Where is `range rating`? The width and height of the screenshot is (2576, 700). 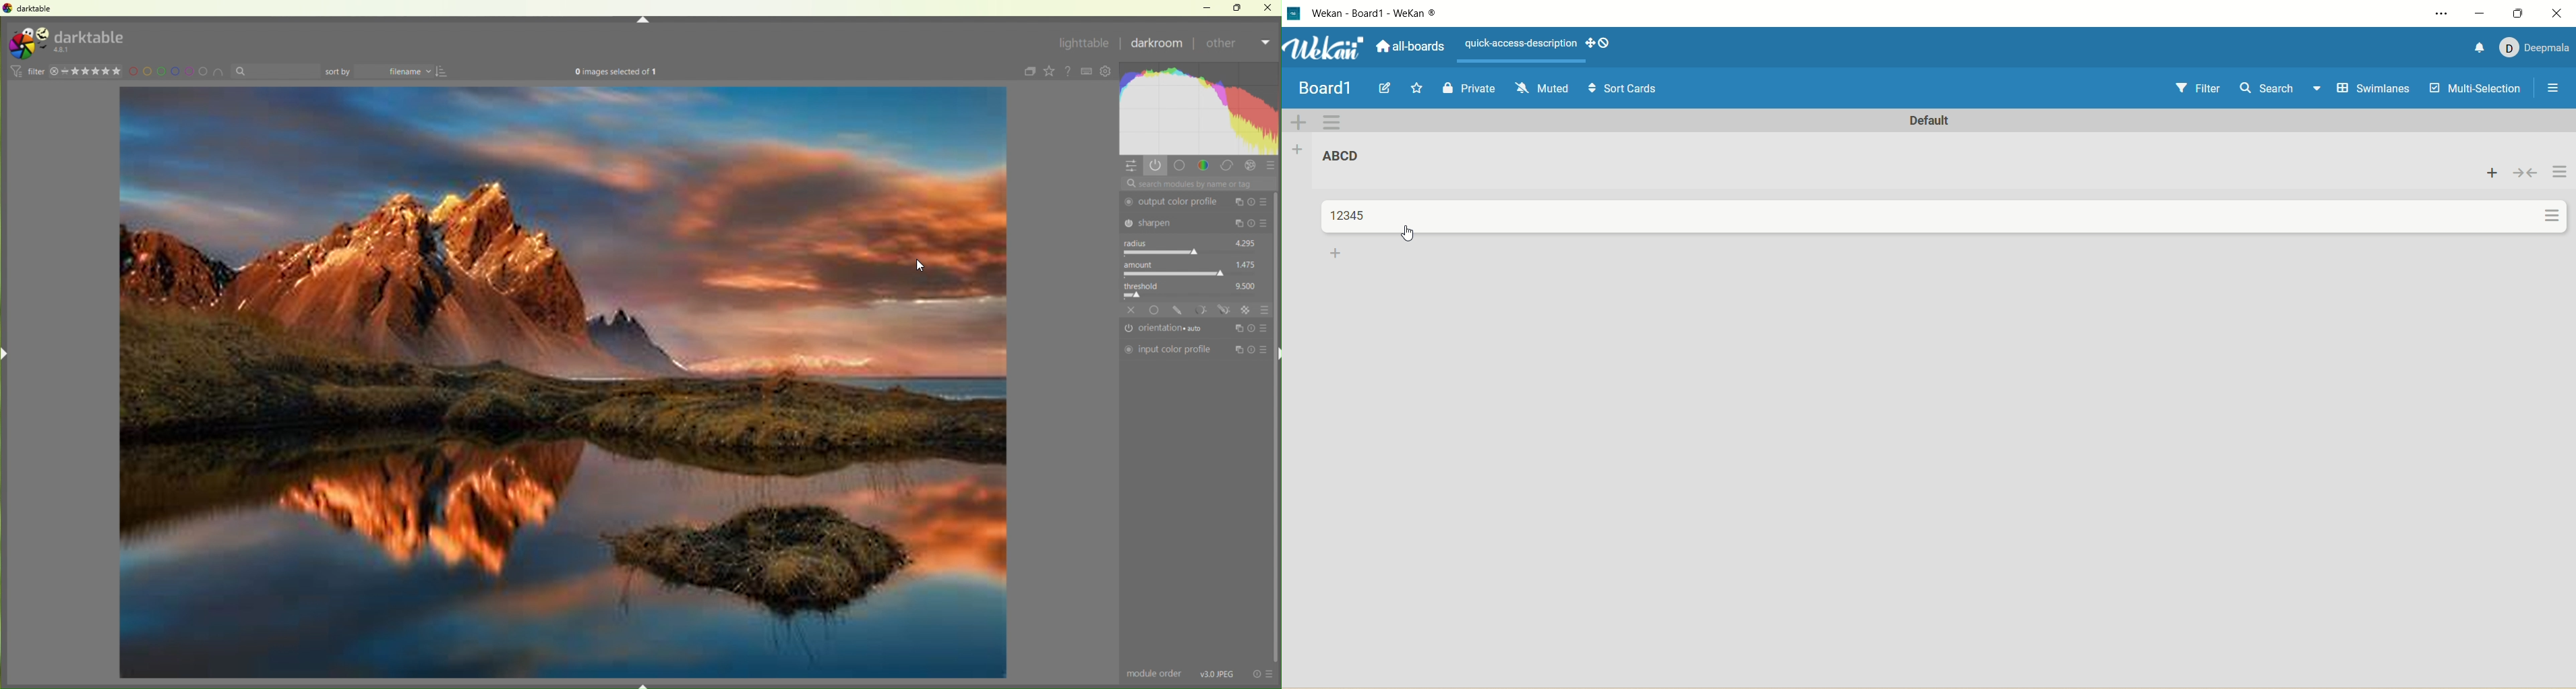
range rating is located at coordinates (94, 72).